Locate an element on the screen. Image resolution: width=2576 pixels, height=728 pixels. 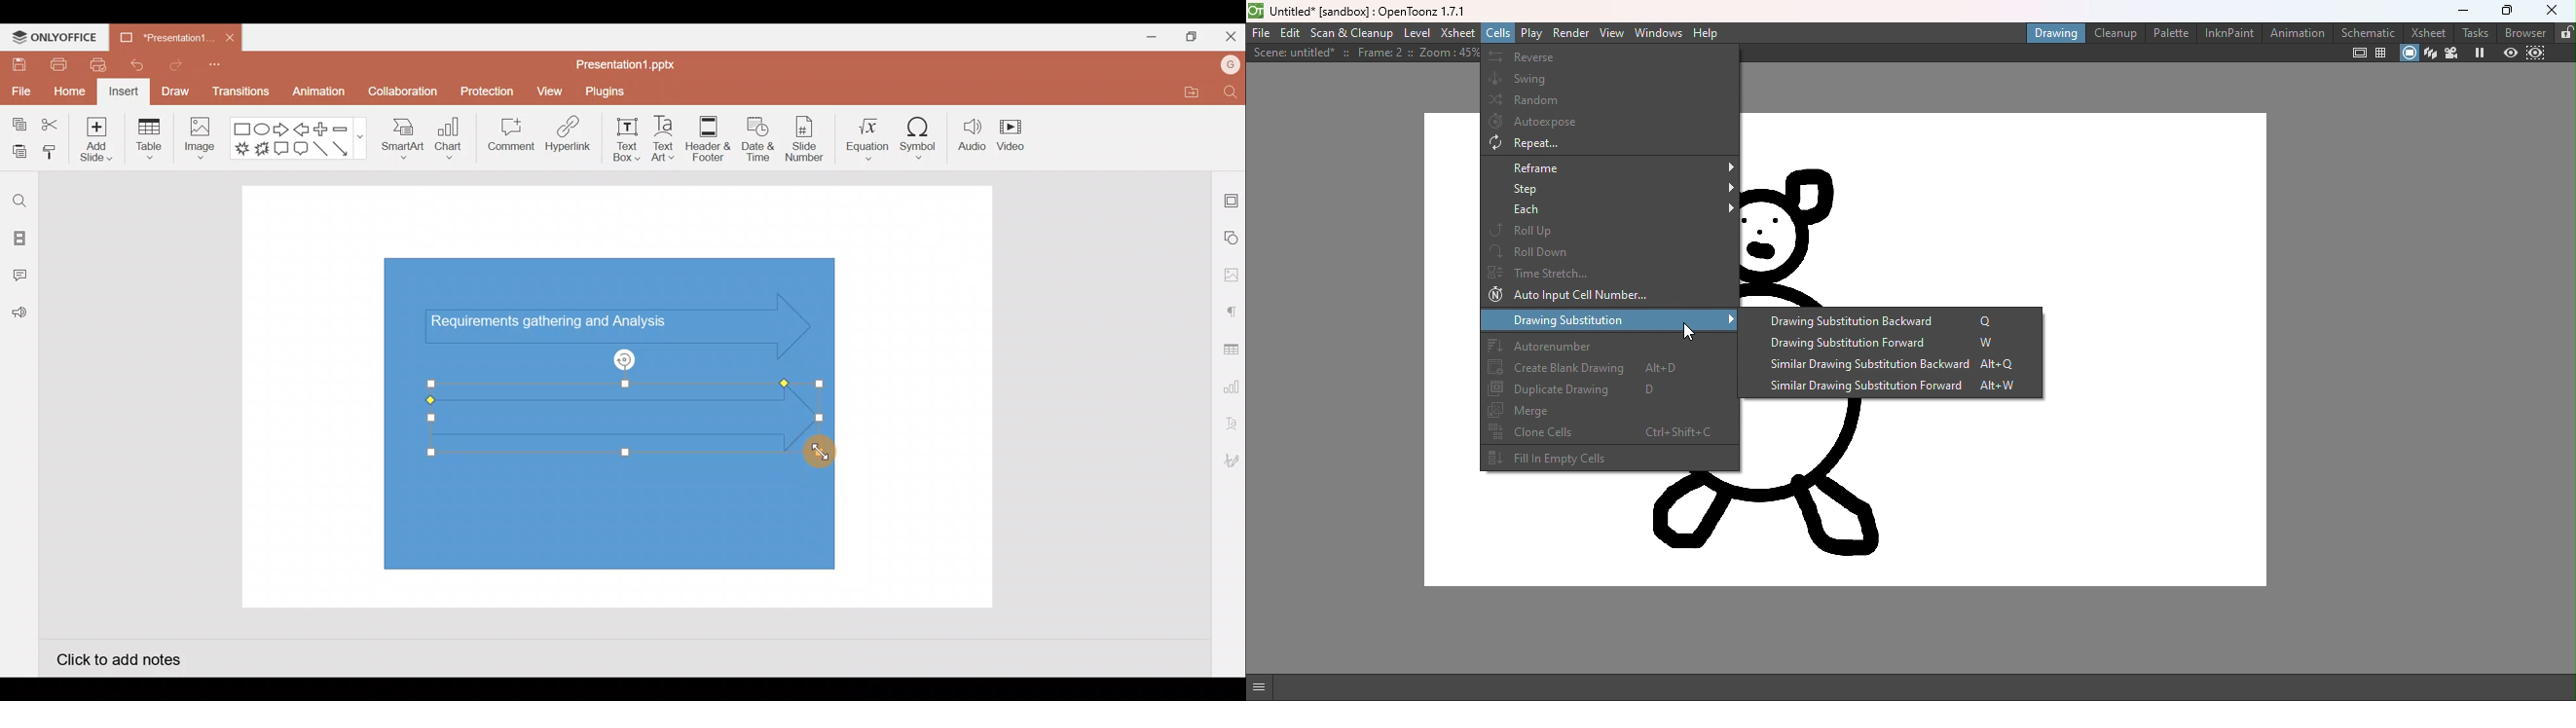
Text Art settings is located at coordinates (1230, 424).